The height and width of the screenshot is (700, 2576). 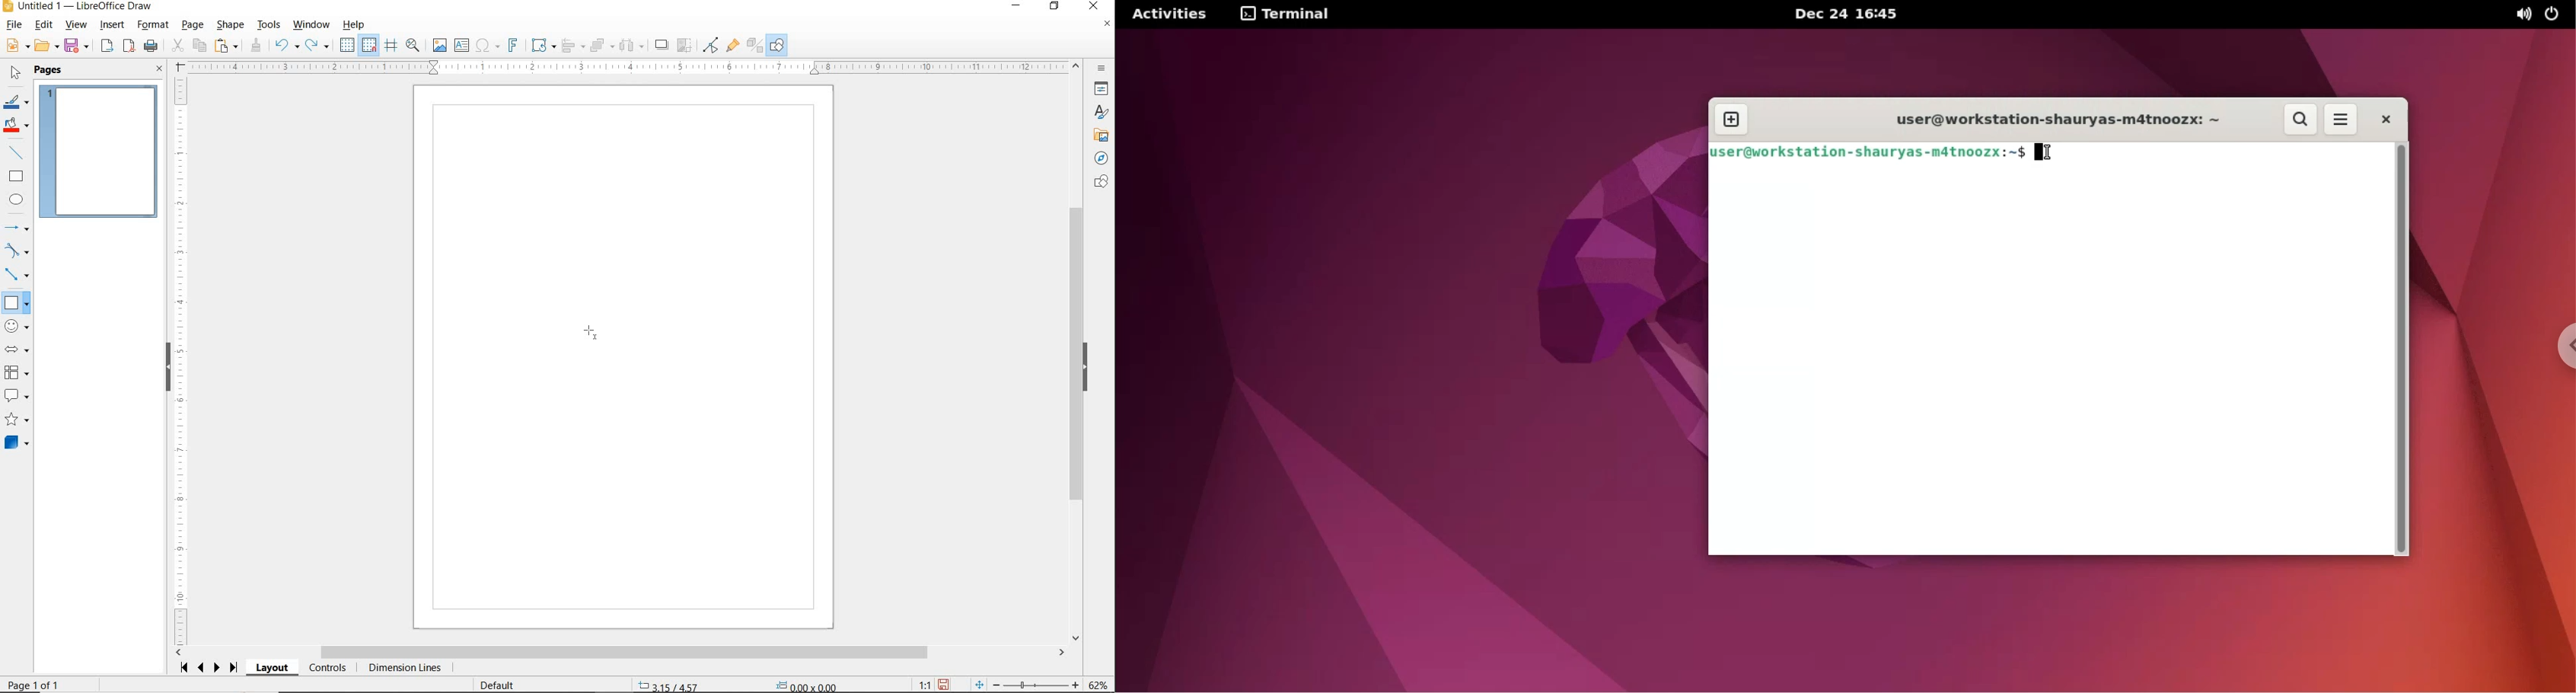 What do you see at coordinates (17, 396) in the screenshot?
I see `CALLOUT SHAPES` at bounding box center [17, 396].